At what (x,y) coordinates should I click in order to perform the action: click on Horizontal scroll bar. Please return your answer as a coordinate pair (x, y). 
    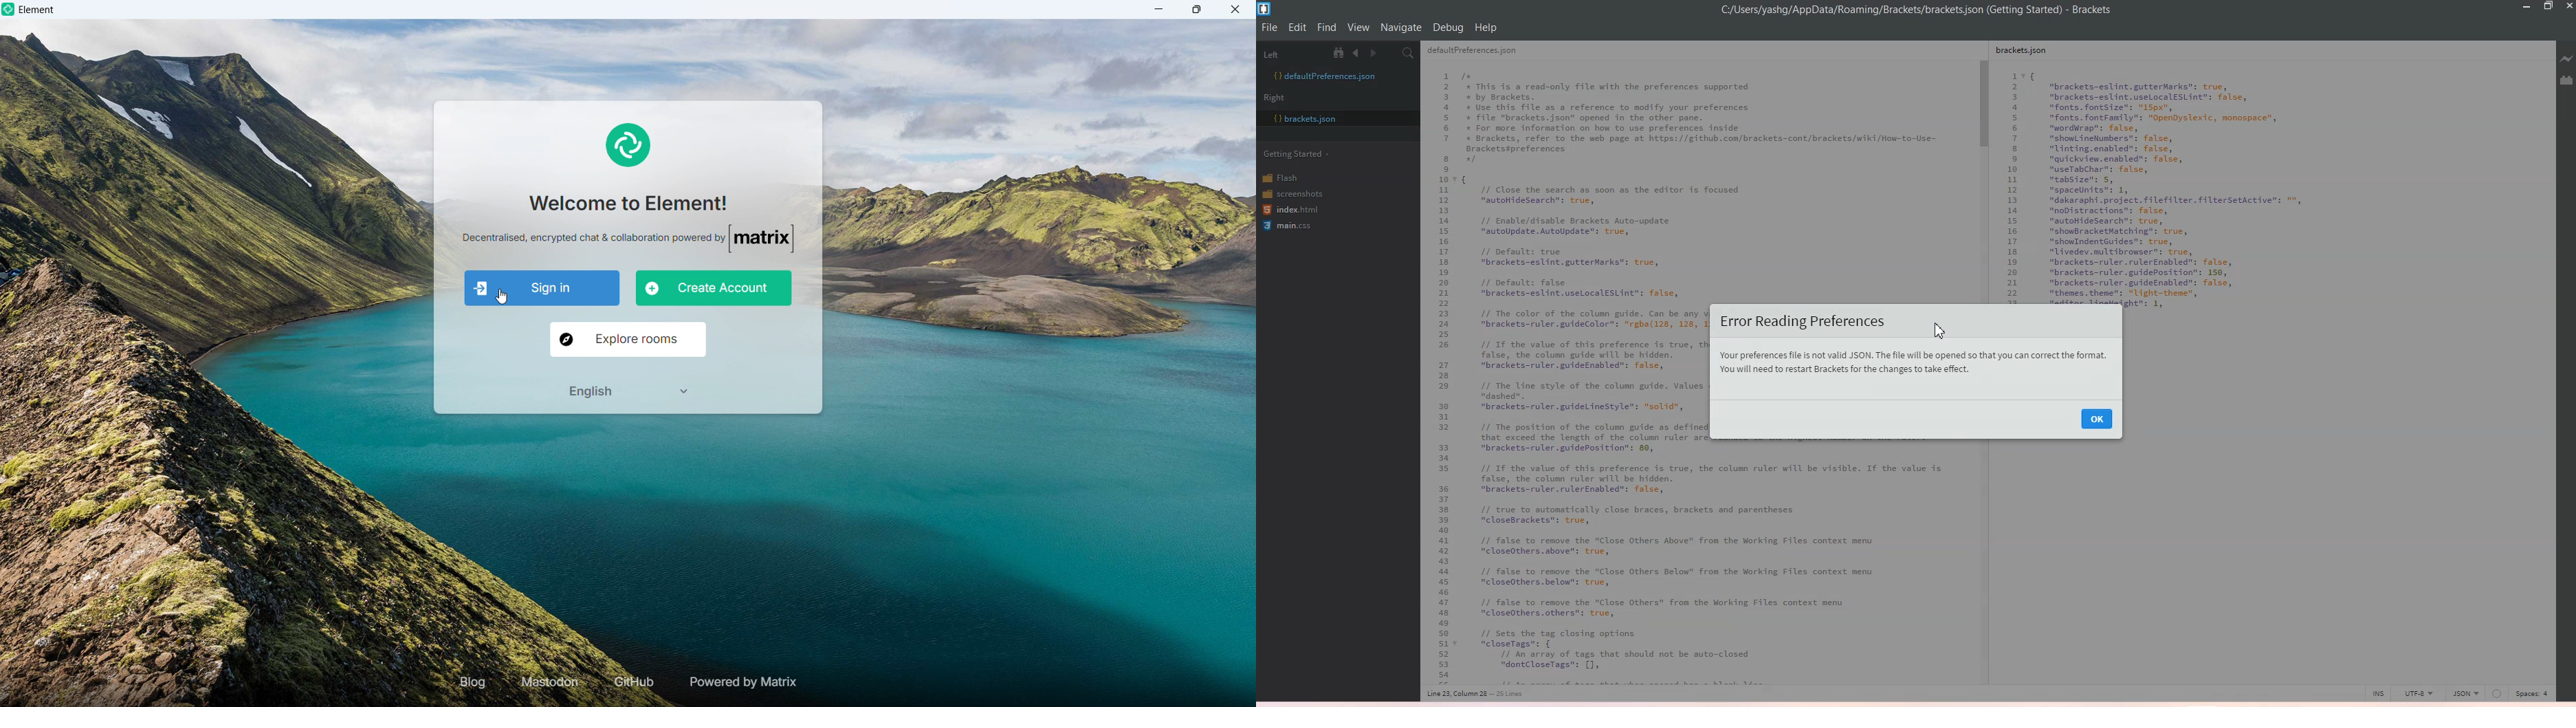
    Looking at the image, I should click on (1692, 681).